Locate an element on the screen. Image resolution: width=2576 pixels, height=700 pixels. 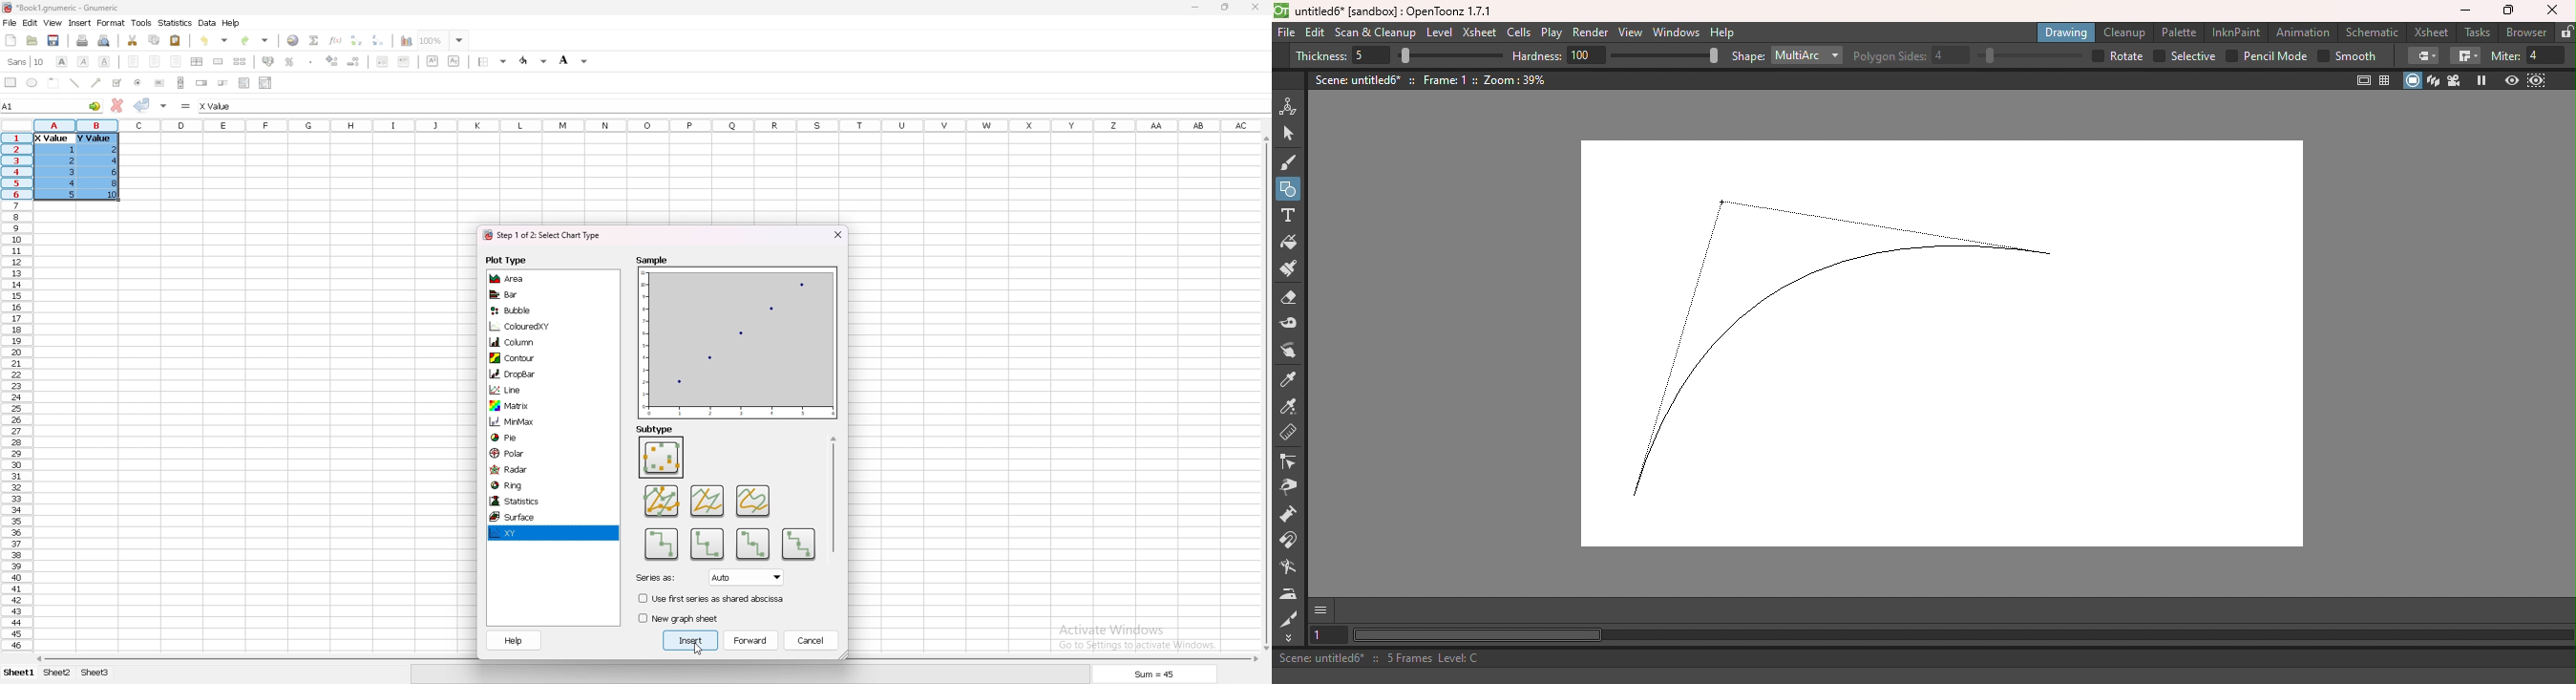
Cleanup is located at coordinates (2123, 33).